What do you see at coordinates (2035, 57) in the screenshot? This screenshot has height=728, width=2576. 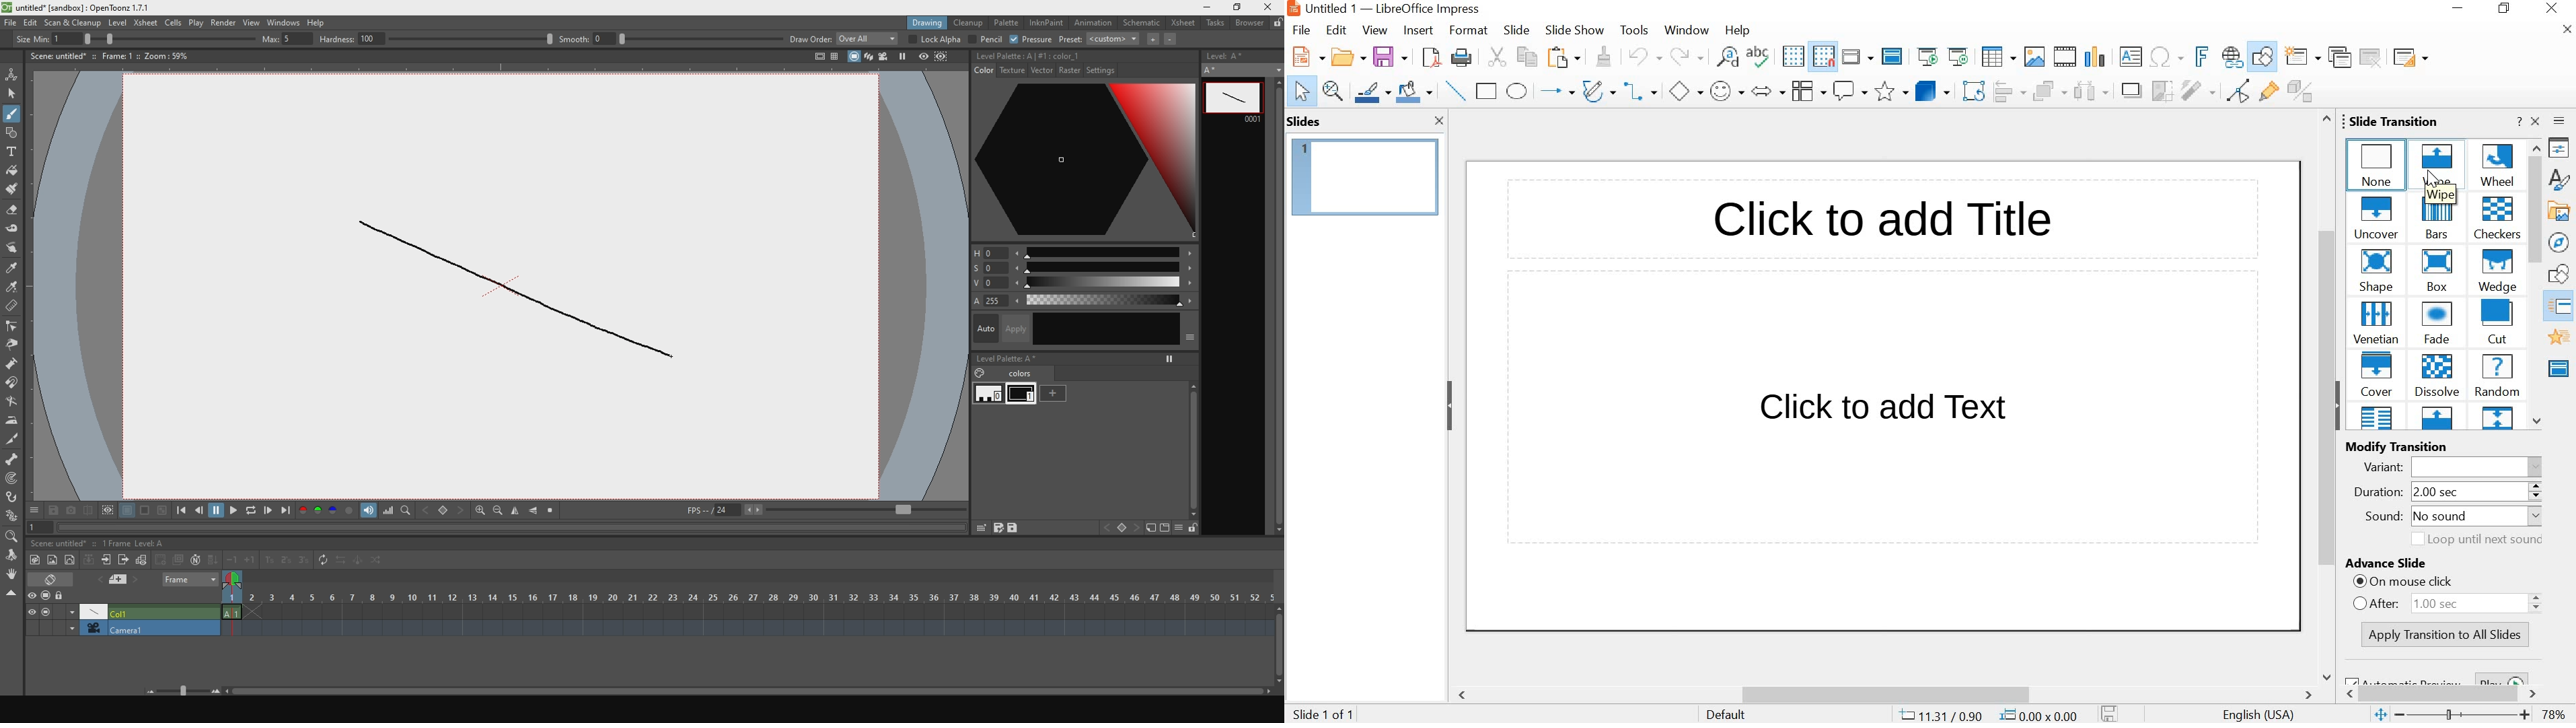 I see `Insert Image` at bounding box center [2035, 57].